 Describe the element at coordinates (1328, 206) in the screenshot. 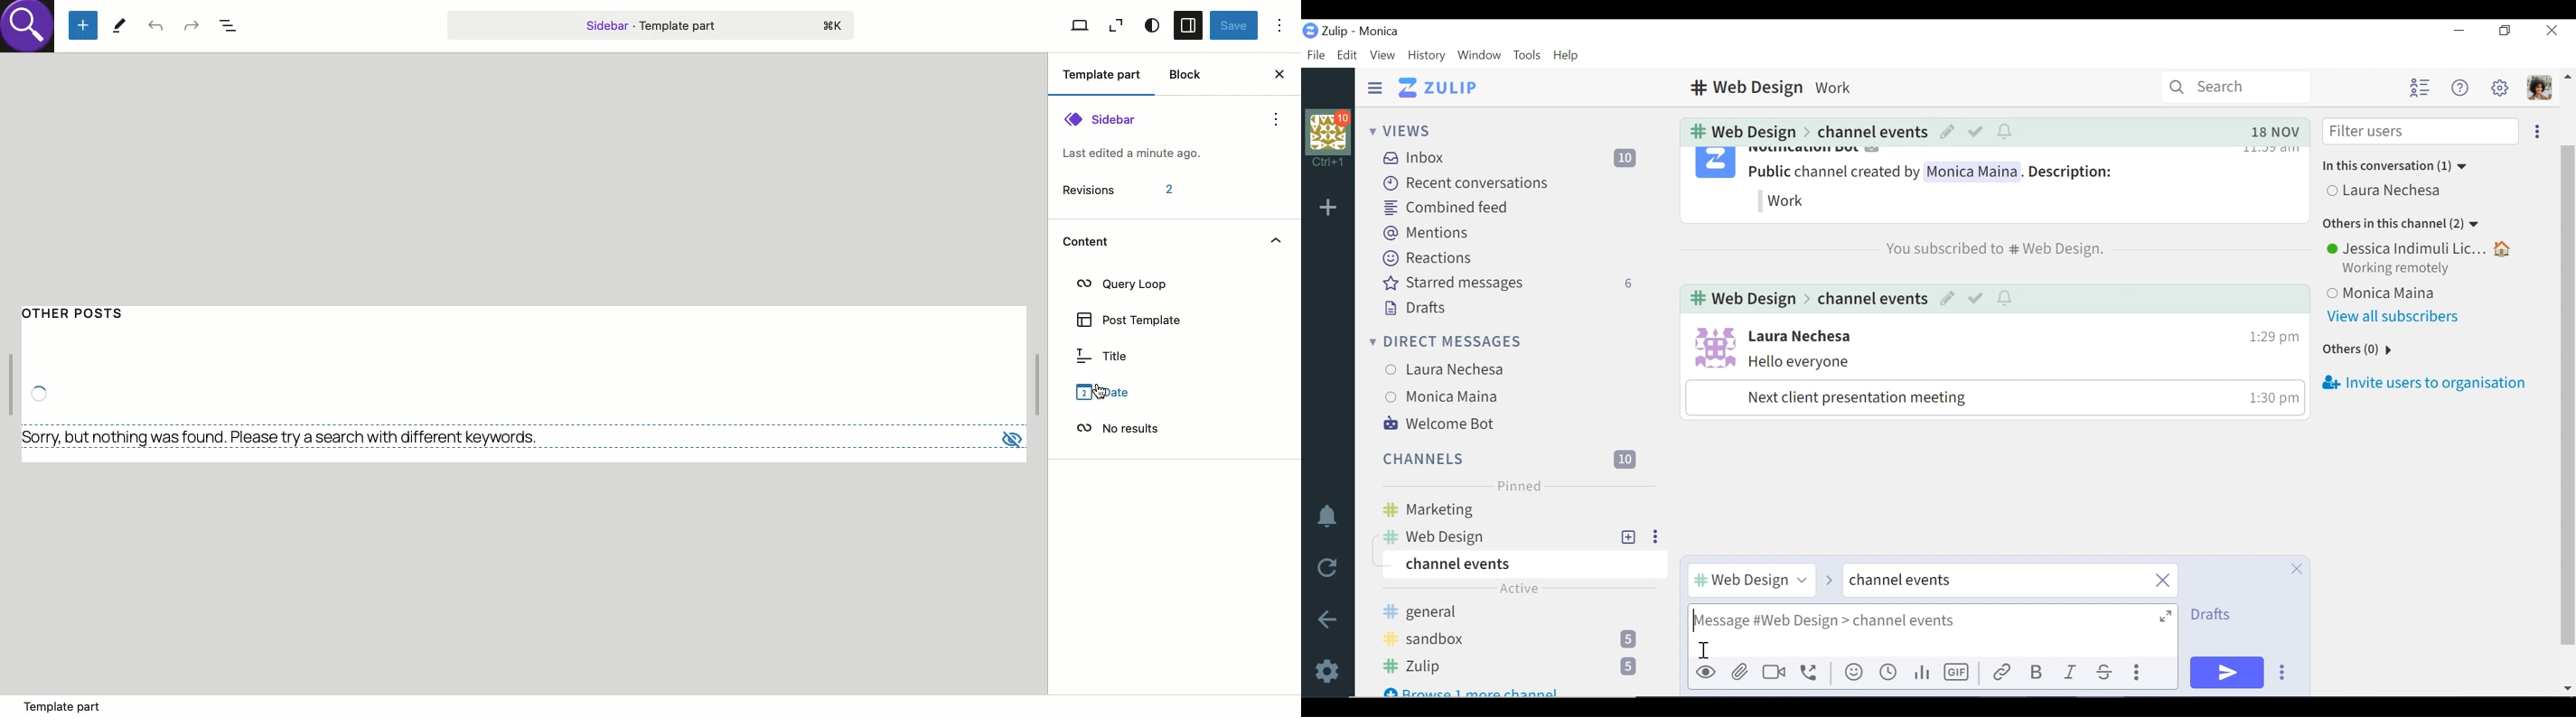

I see `Add Organisation` at that location.